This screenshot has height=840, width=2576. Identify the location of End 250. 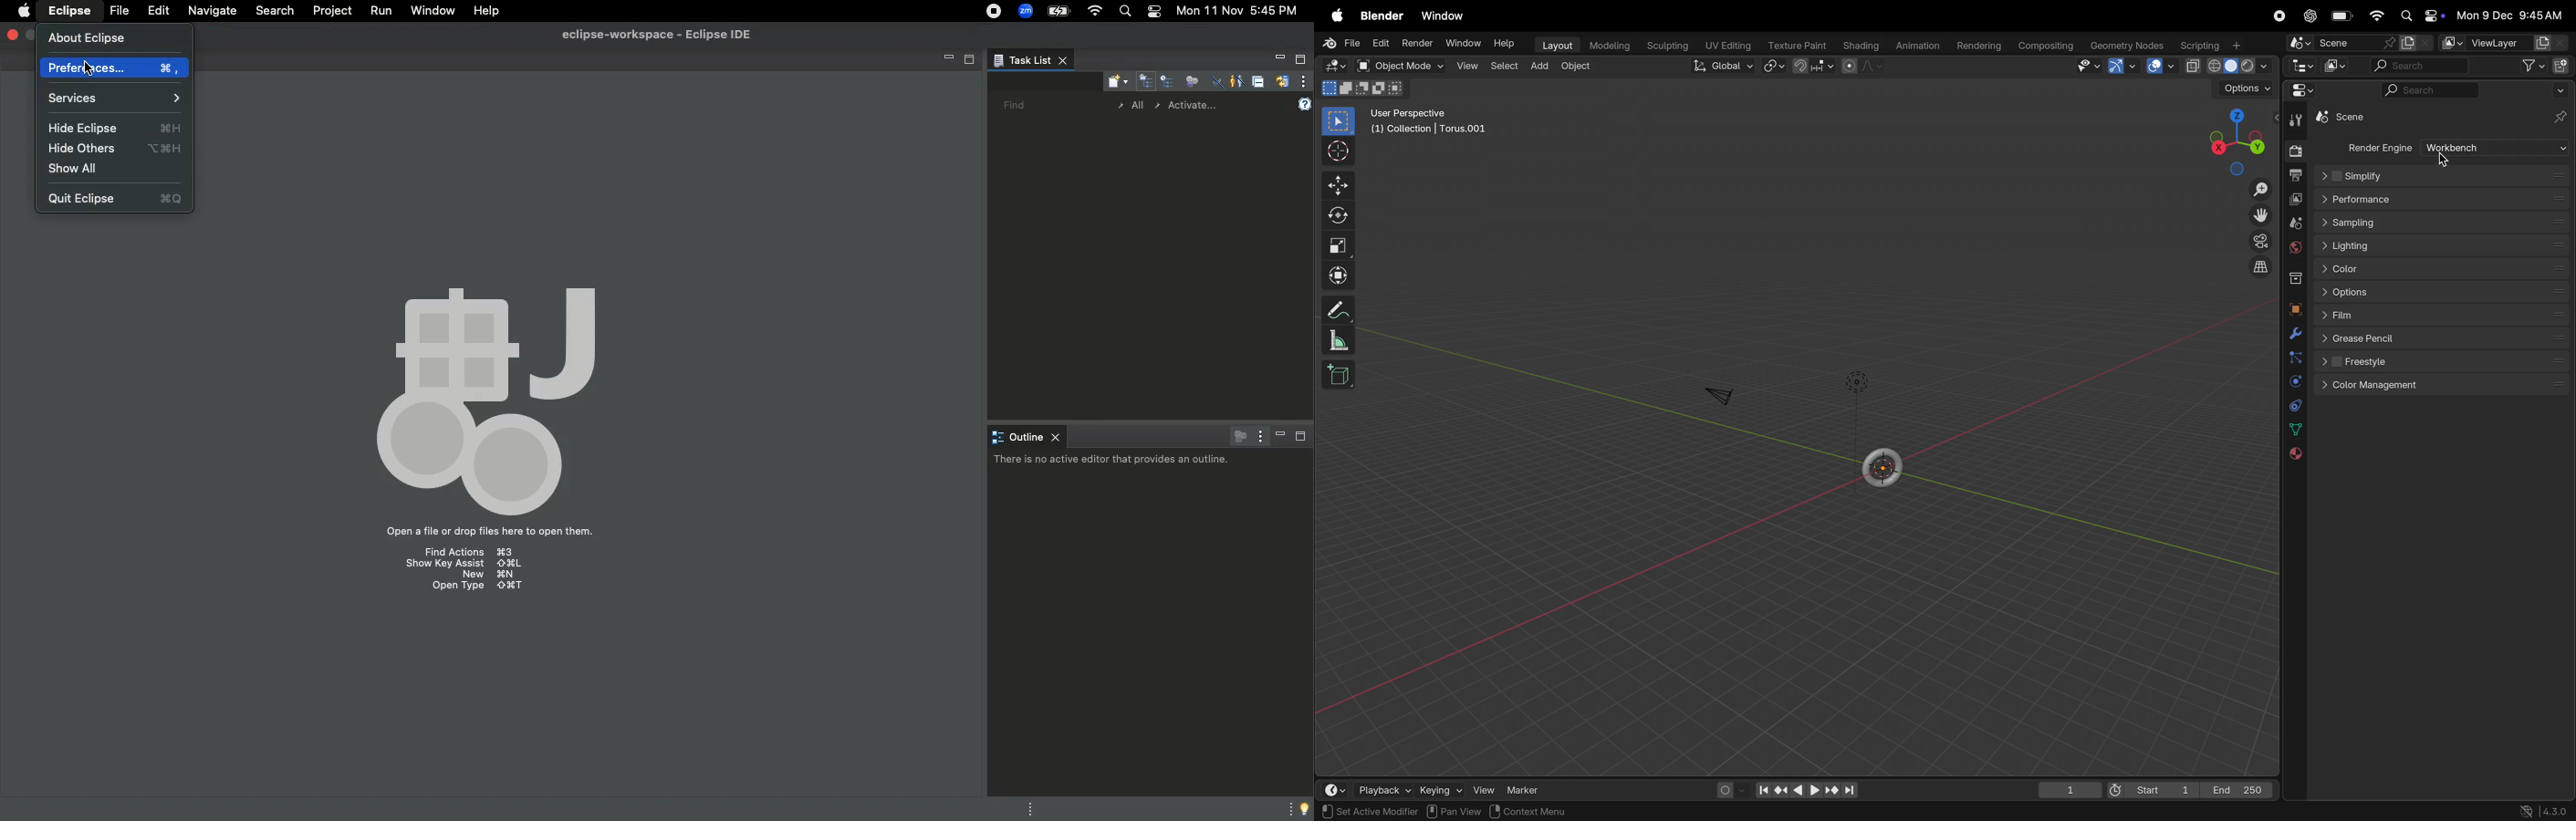
(2238, 791).